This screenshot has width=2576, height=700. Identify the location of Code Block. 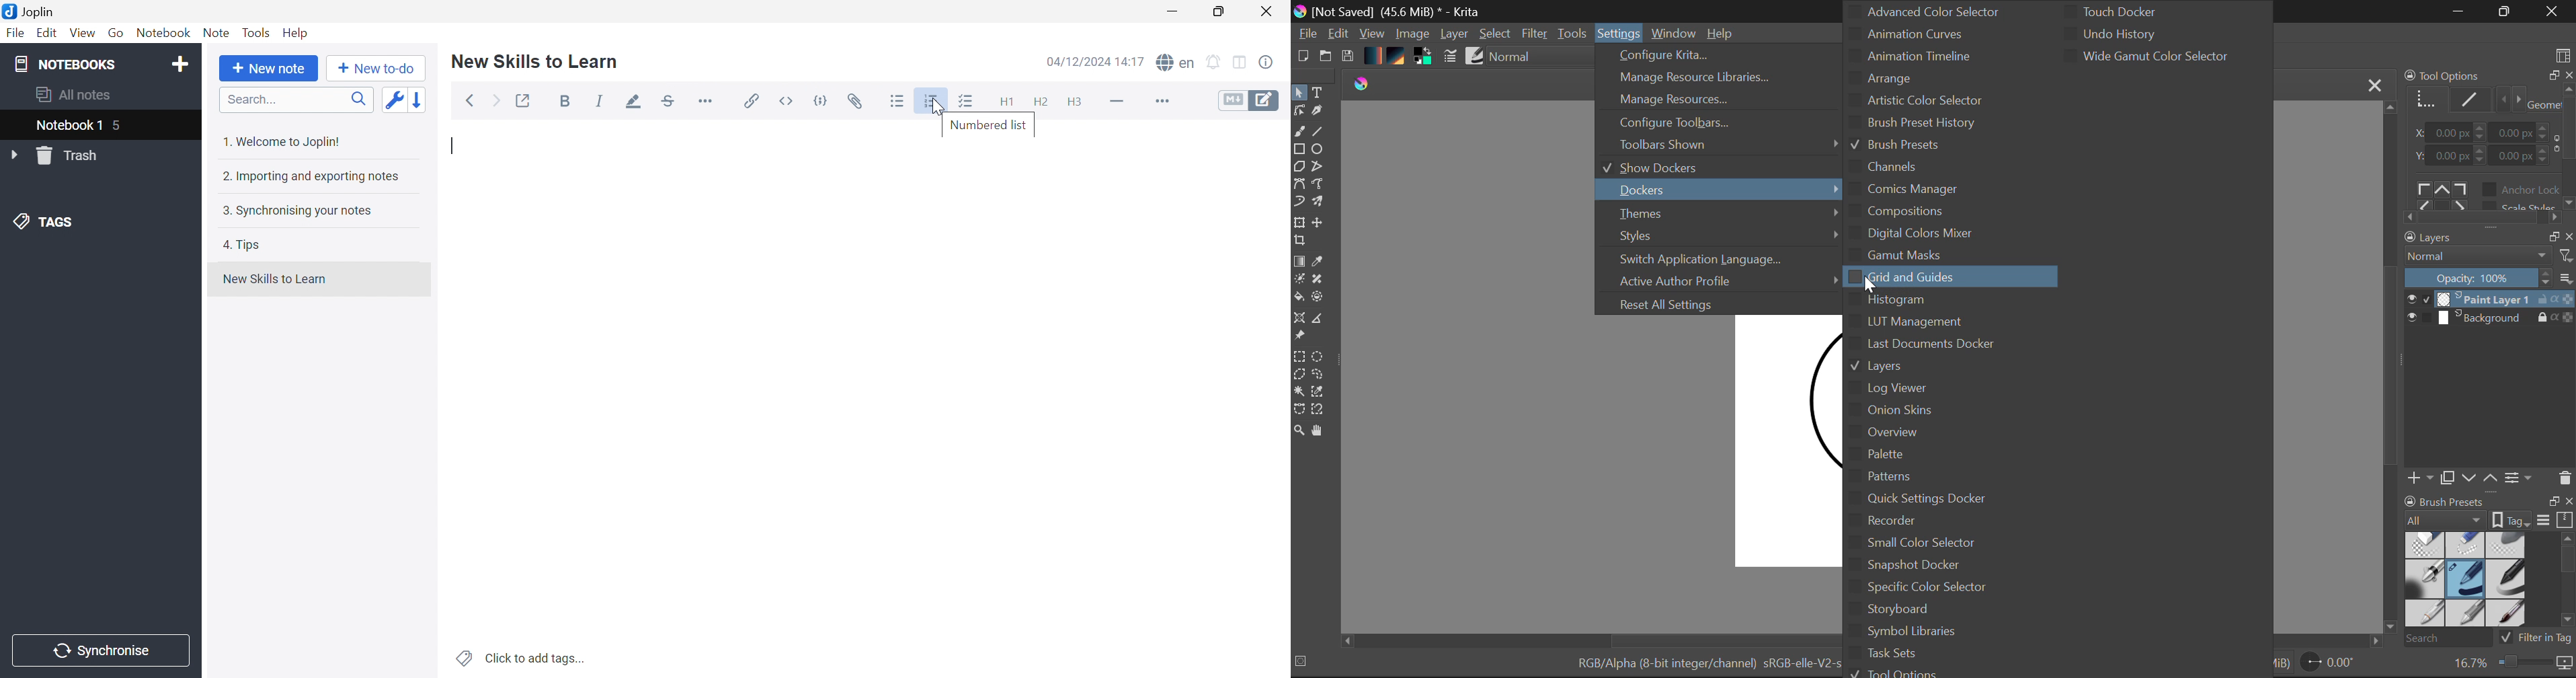
(823, 103).